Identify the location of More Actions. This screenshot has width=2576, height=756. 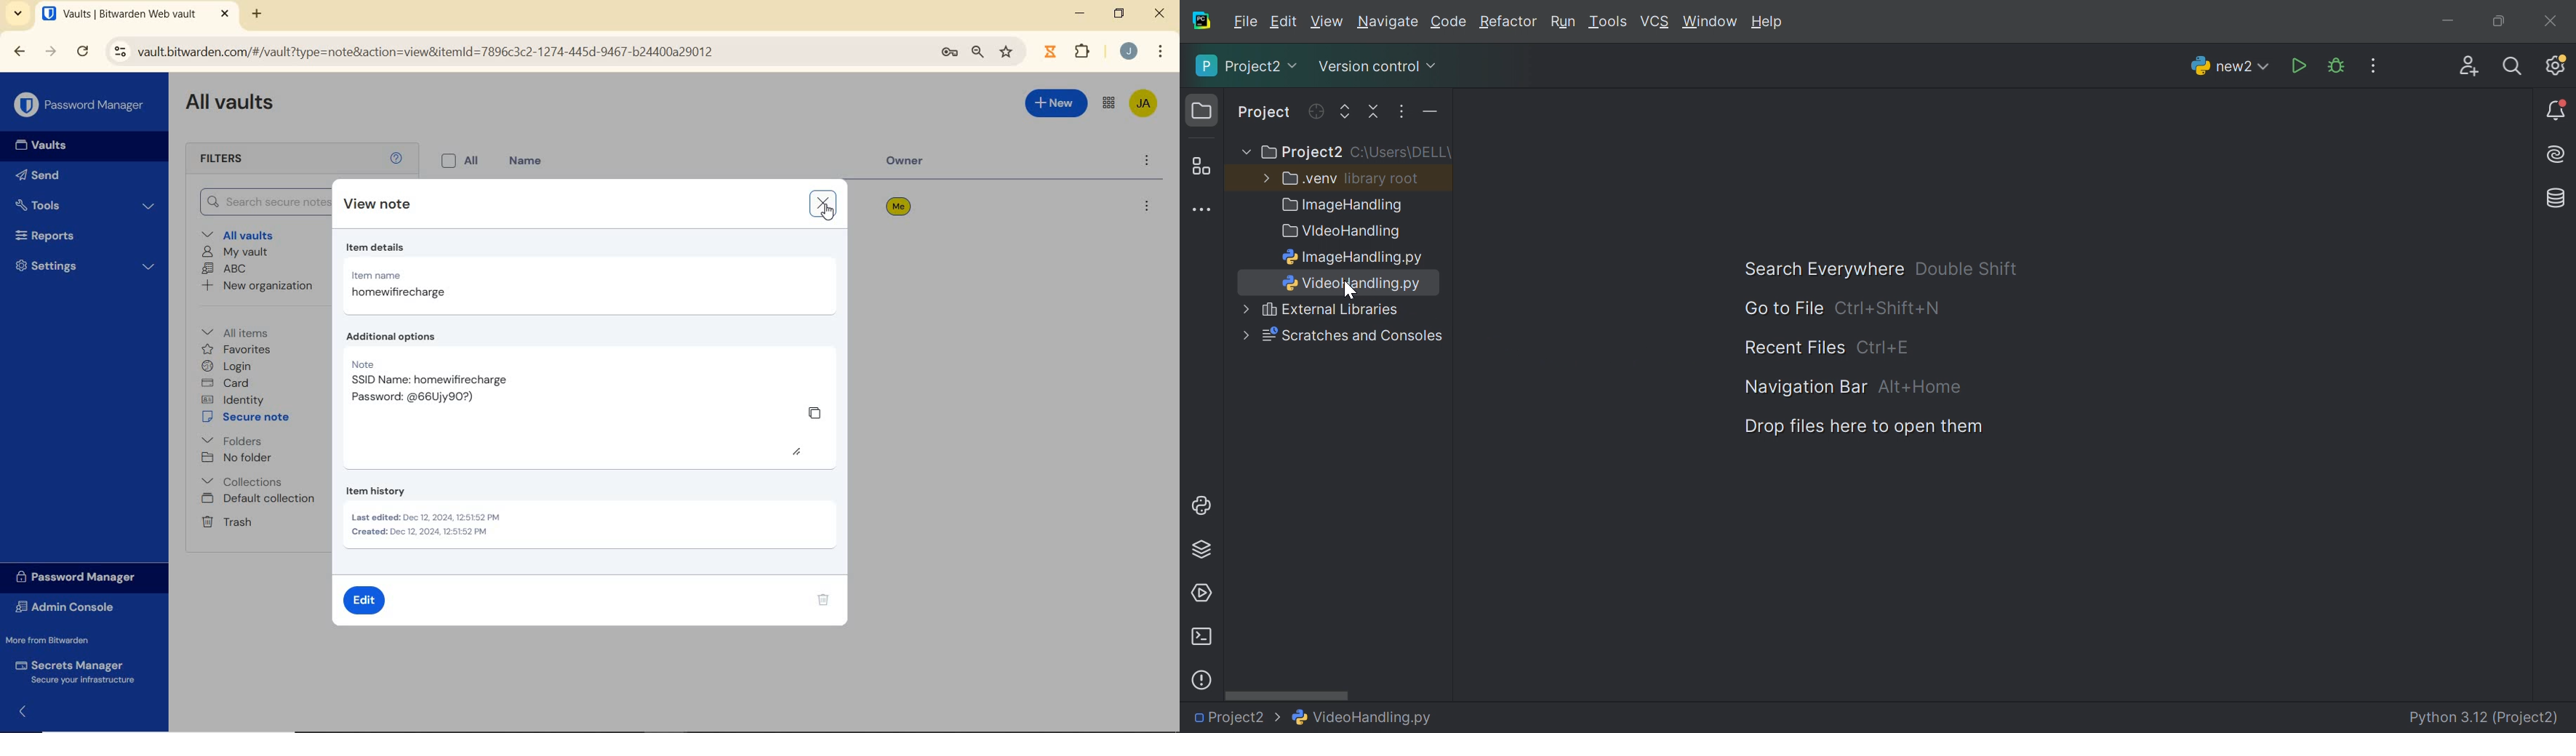
(2373, 65).